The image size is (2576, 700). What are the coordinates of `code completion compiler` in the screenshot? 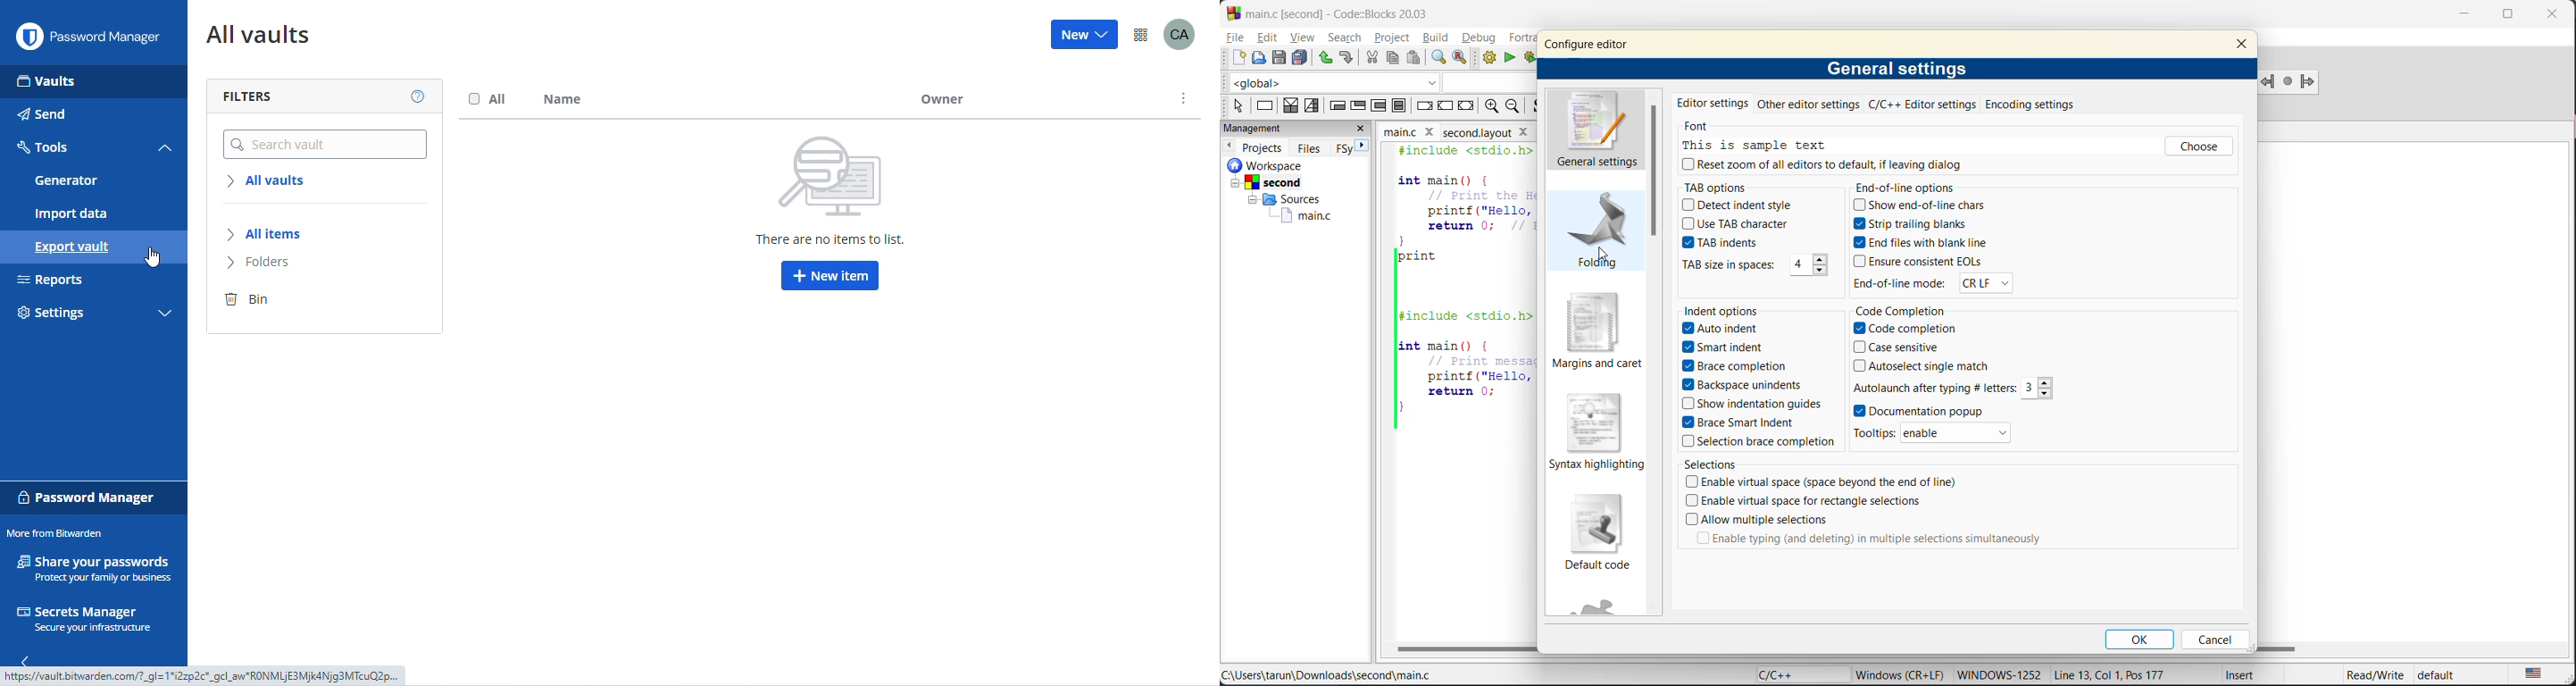 It's located at (1379, 83).